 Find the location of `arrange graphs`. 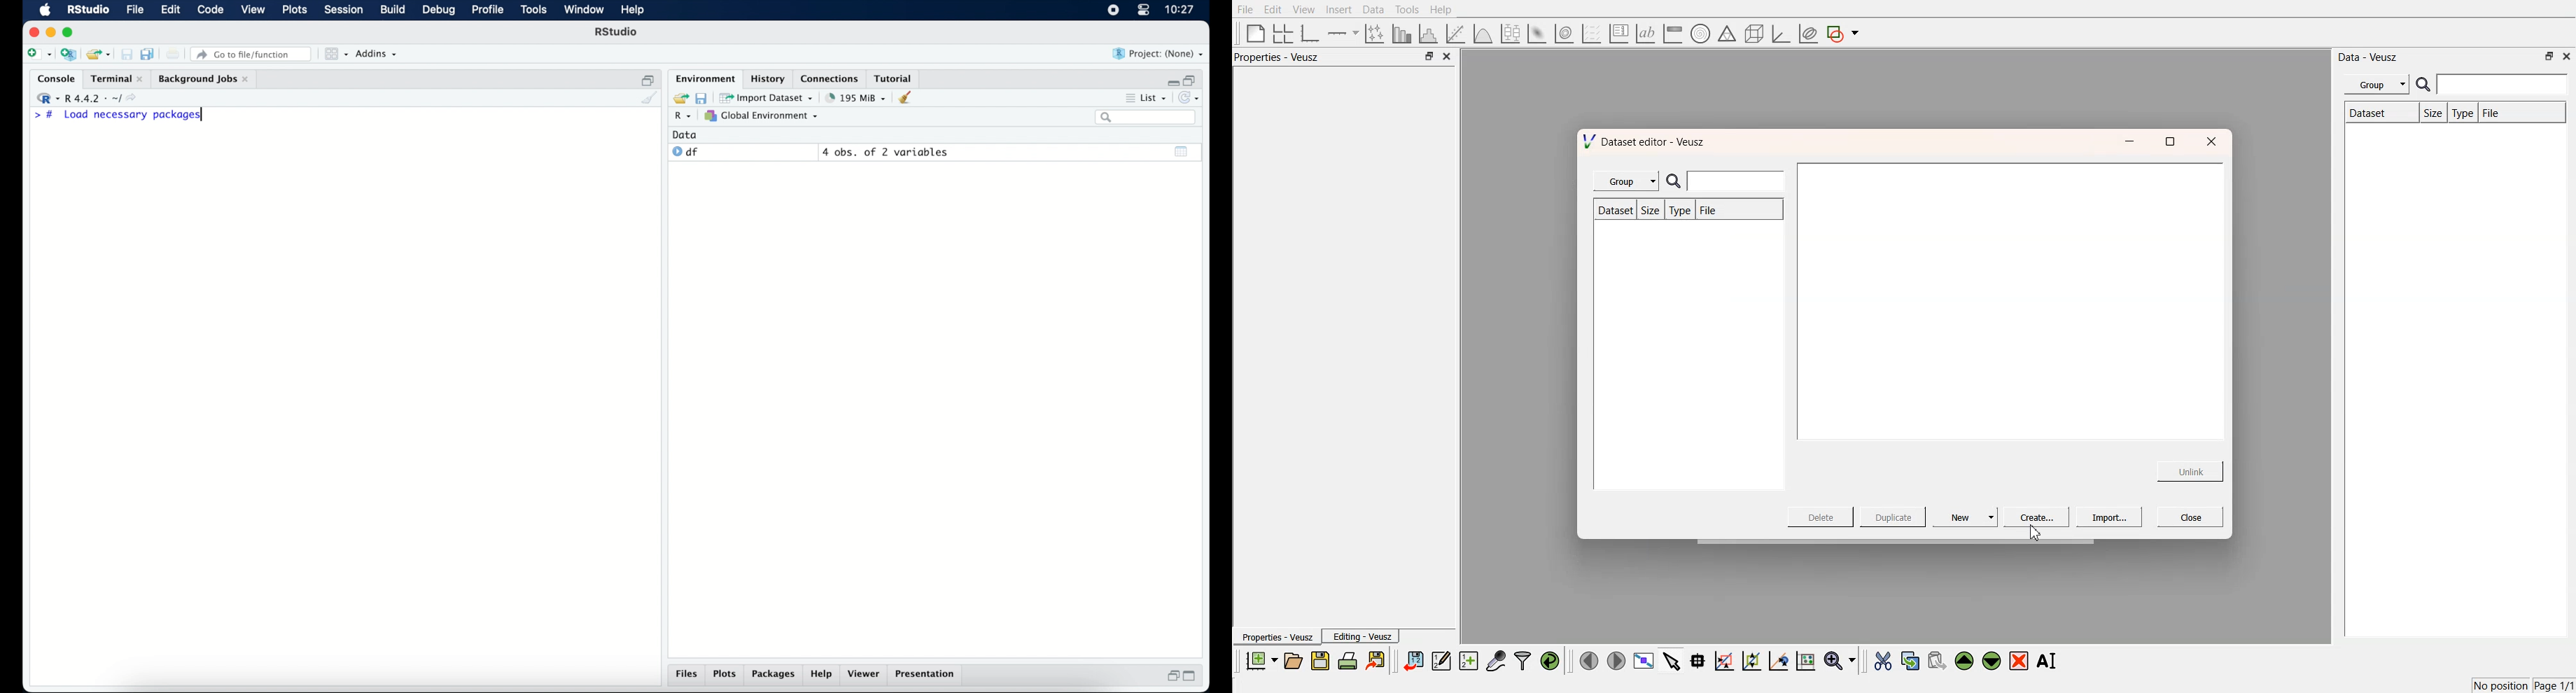

arrange graphs is located at coordinates (1280, 33).